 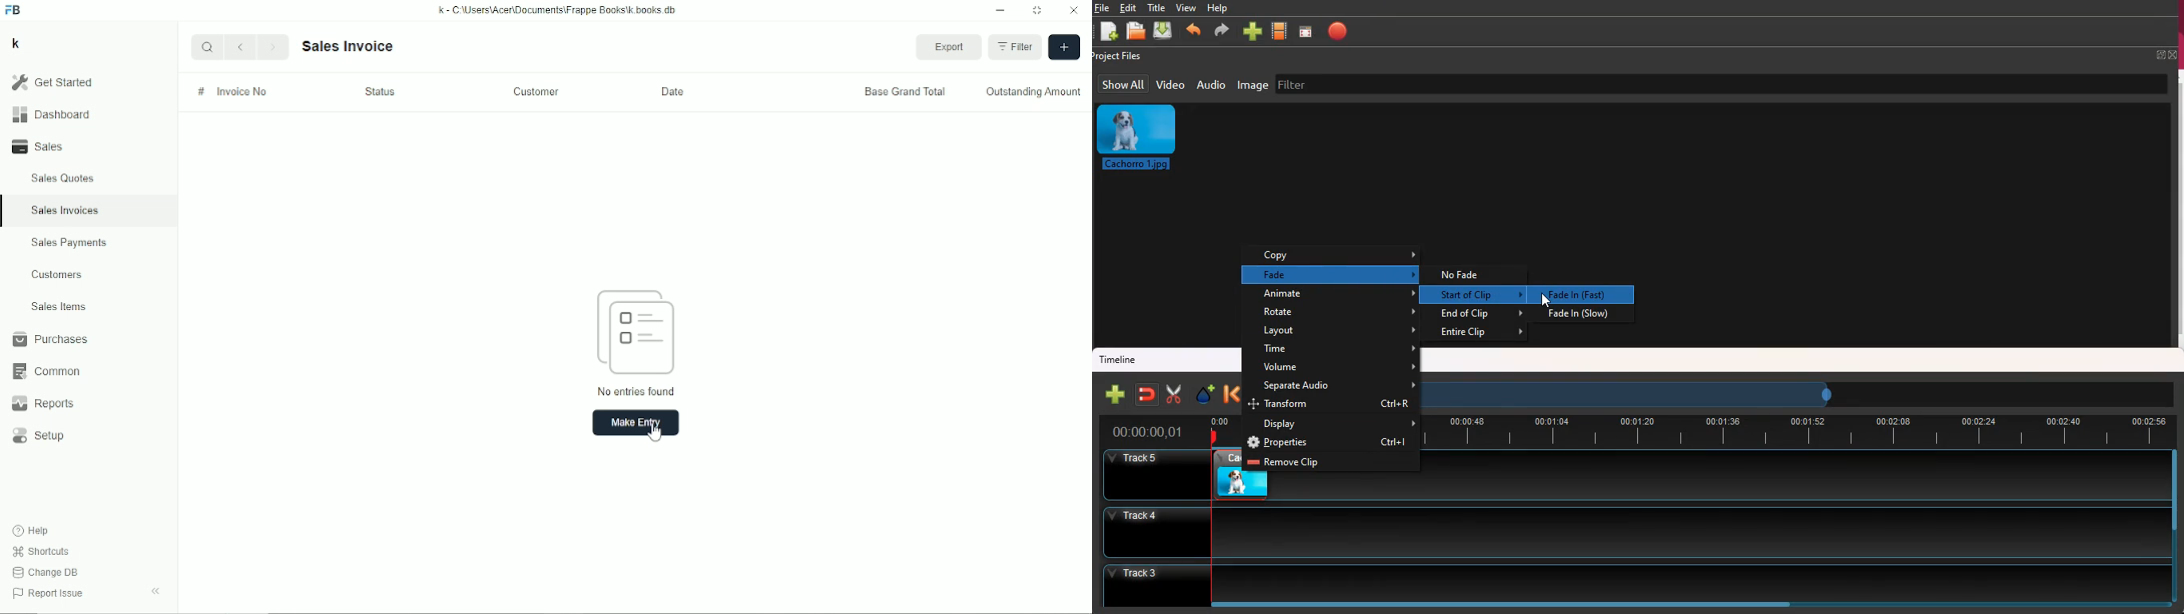 I want to click on Base grand total, so click(x=904, y=91).